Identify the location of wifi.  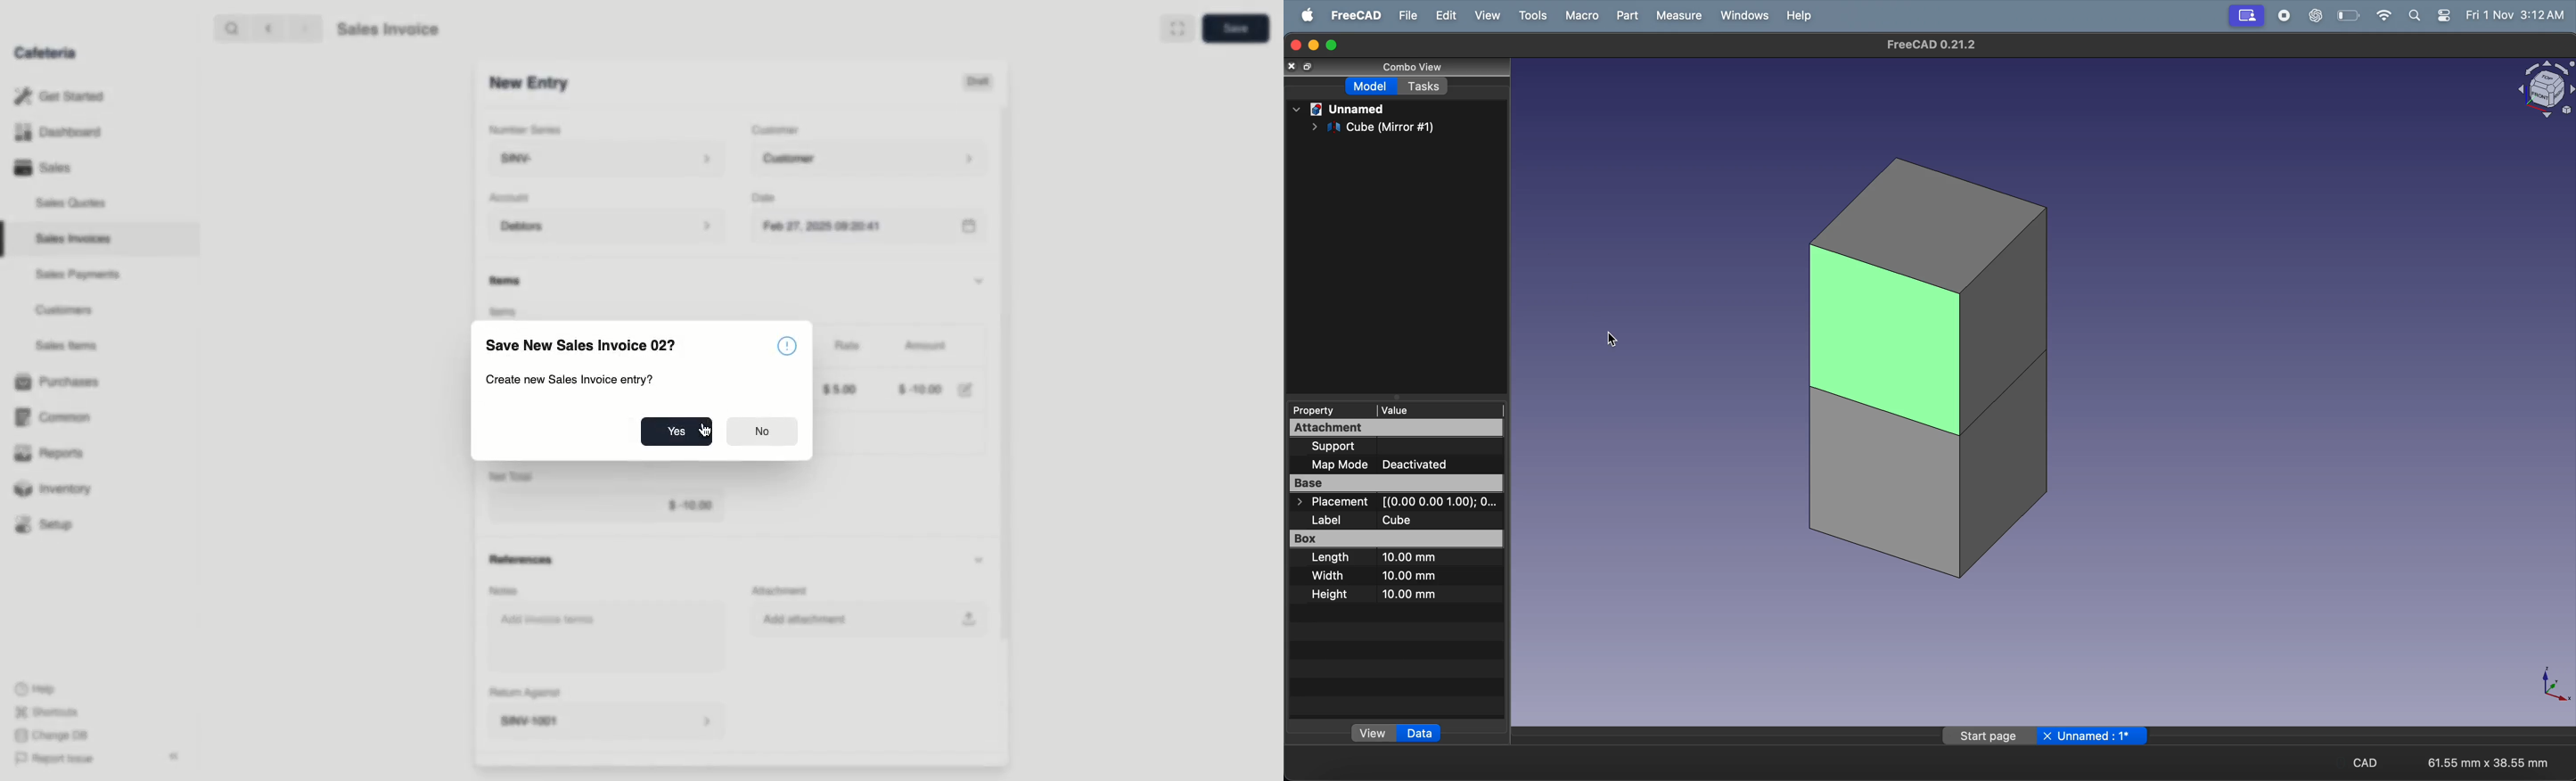
(2380, 15).